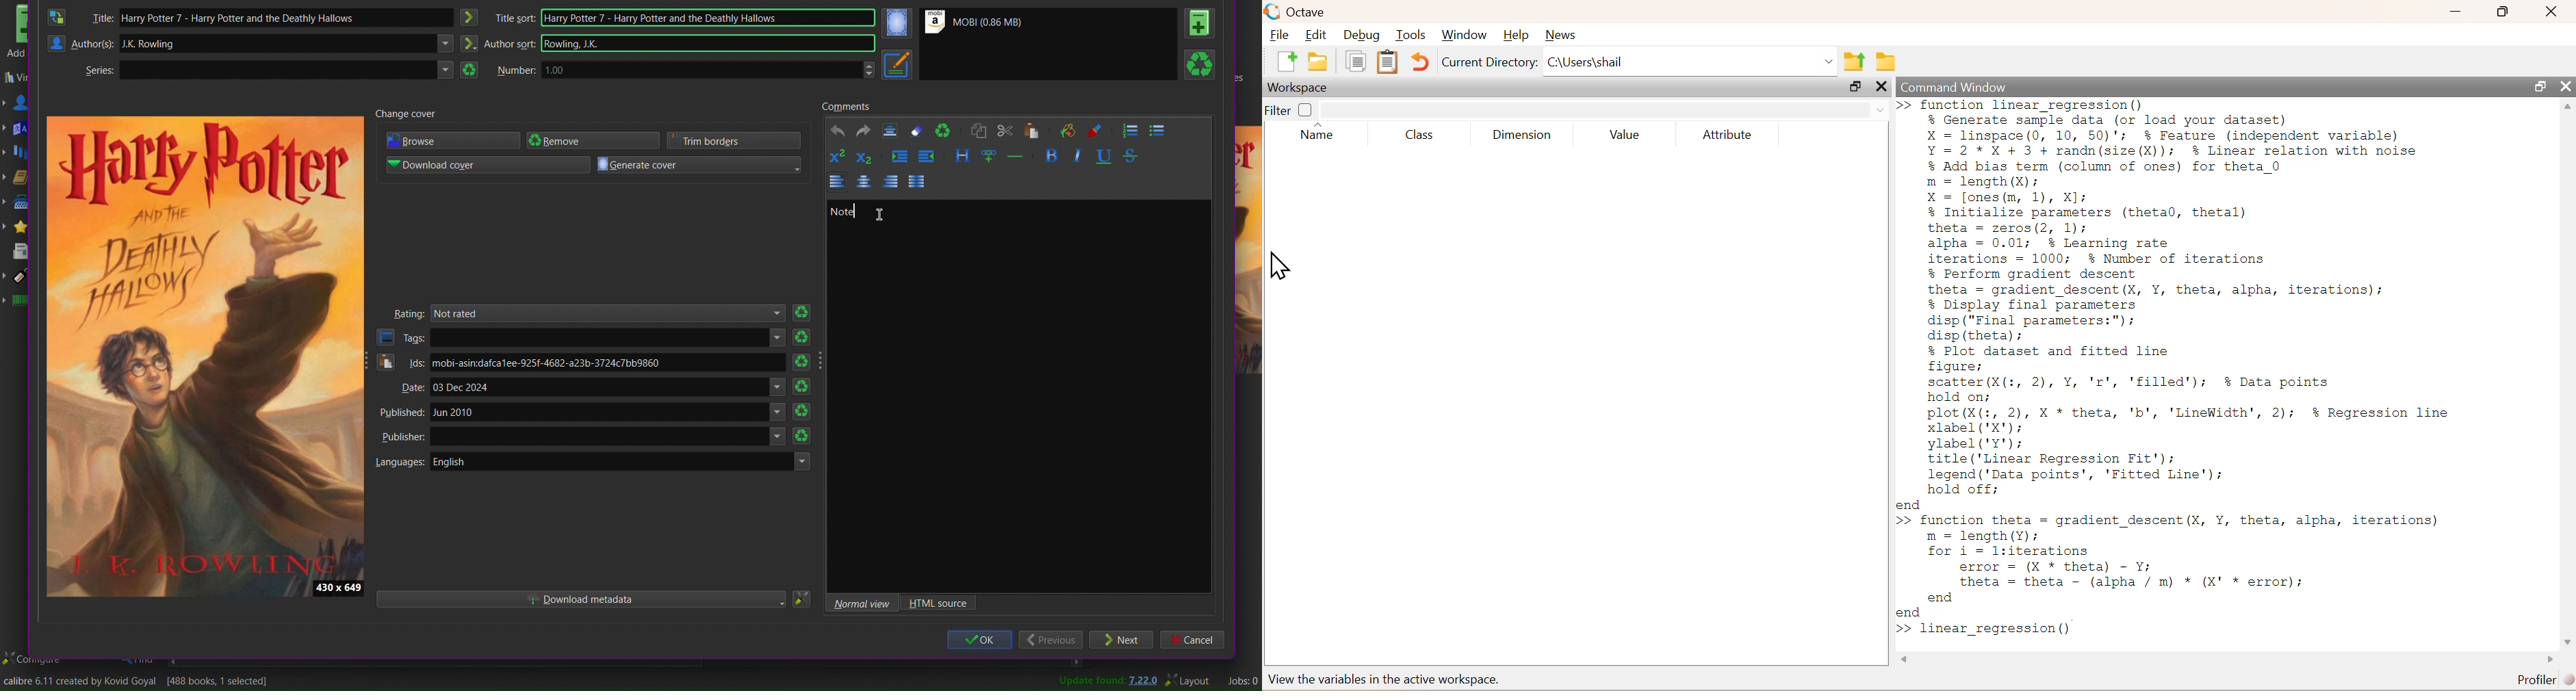  What do you see at coordinates (944, 129) in the screenshot?
I see `Refresh` at bounding box center [944, 129].